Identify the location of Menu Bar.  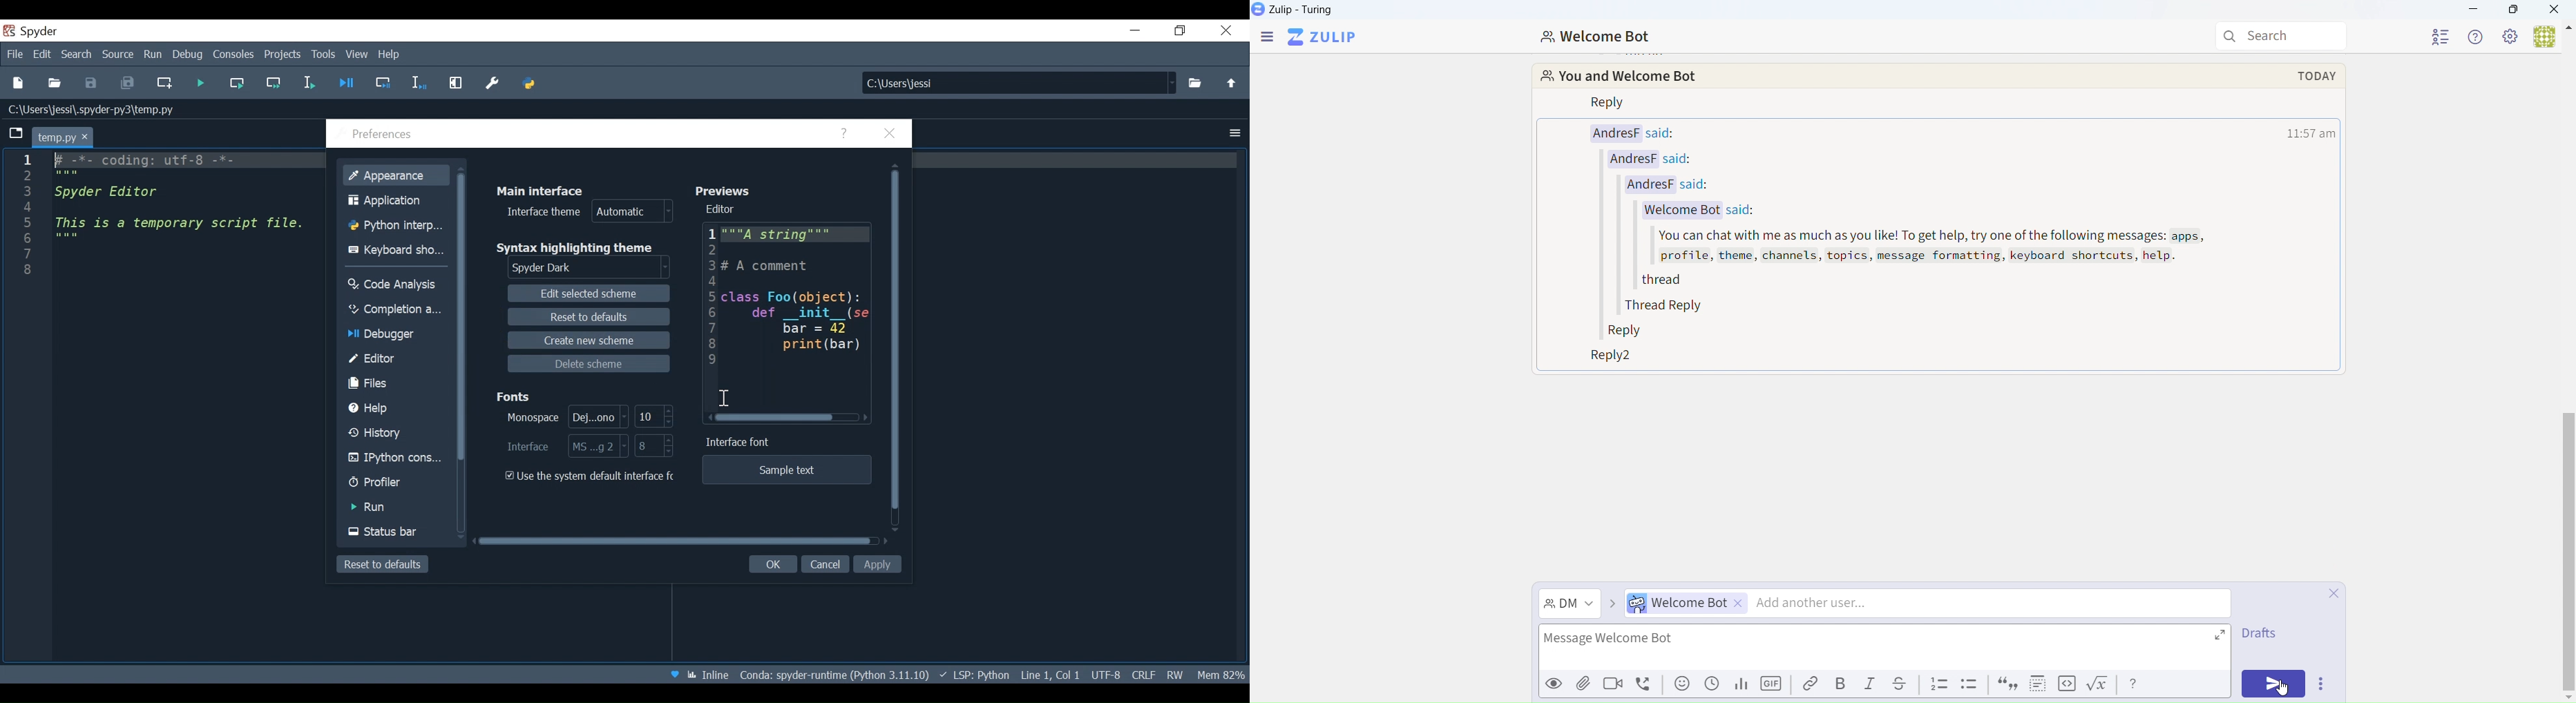
(1268, 39).